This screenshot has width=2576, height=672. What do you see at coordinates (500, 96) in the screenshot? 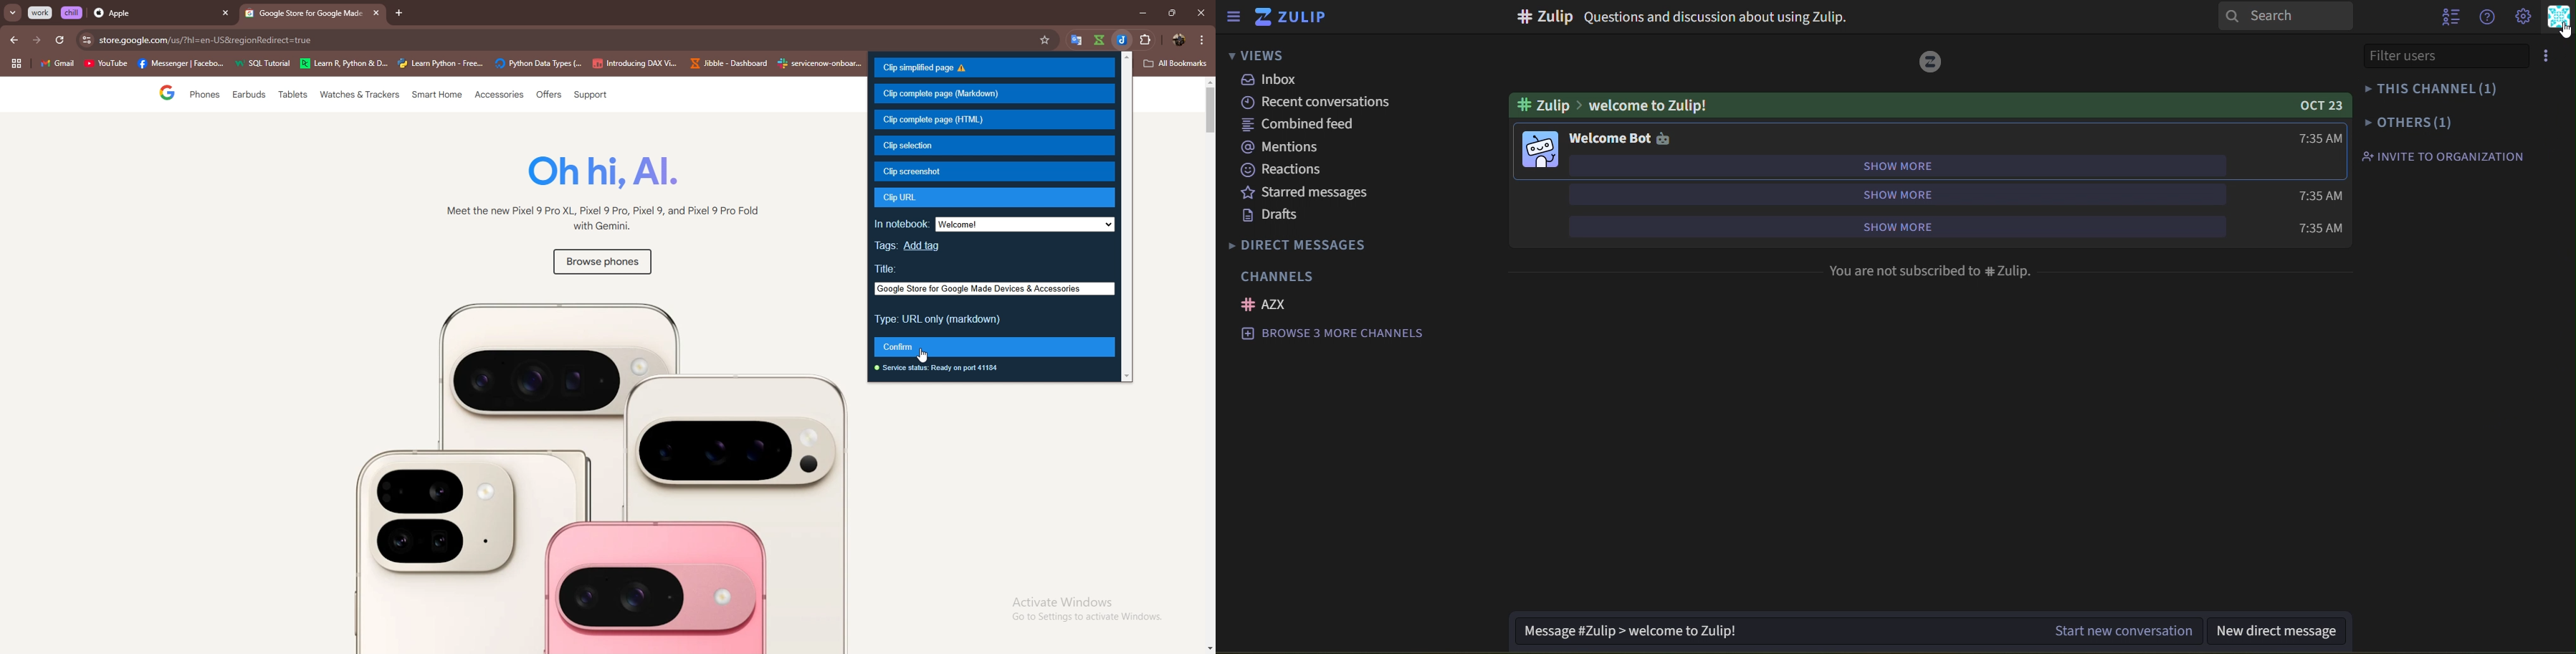
I see `Accessories` at bounding box center [500, 96].